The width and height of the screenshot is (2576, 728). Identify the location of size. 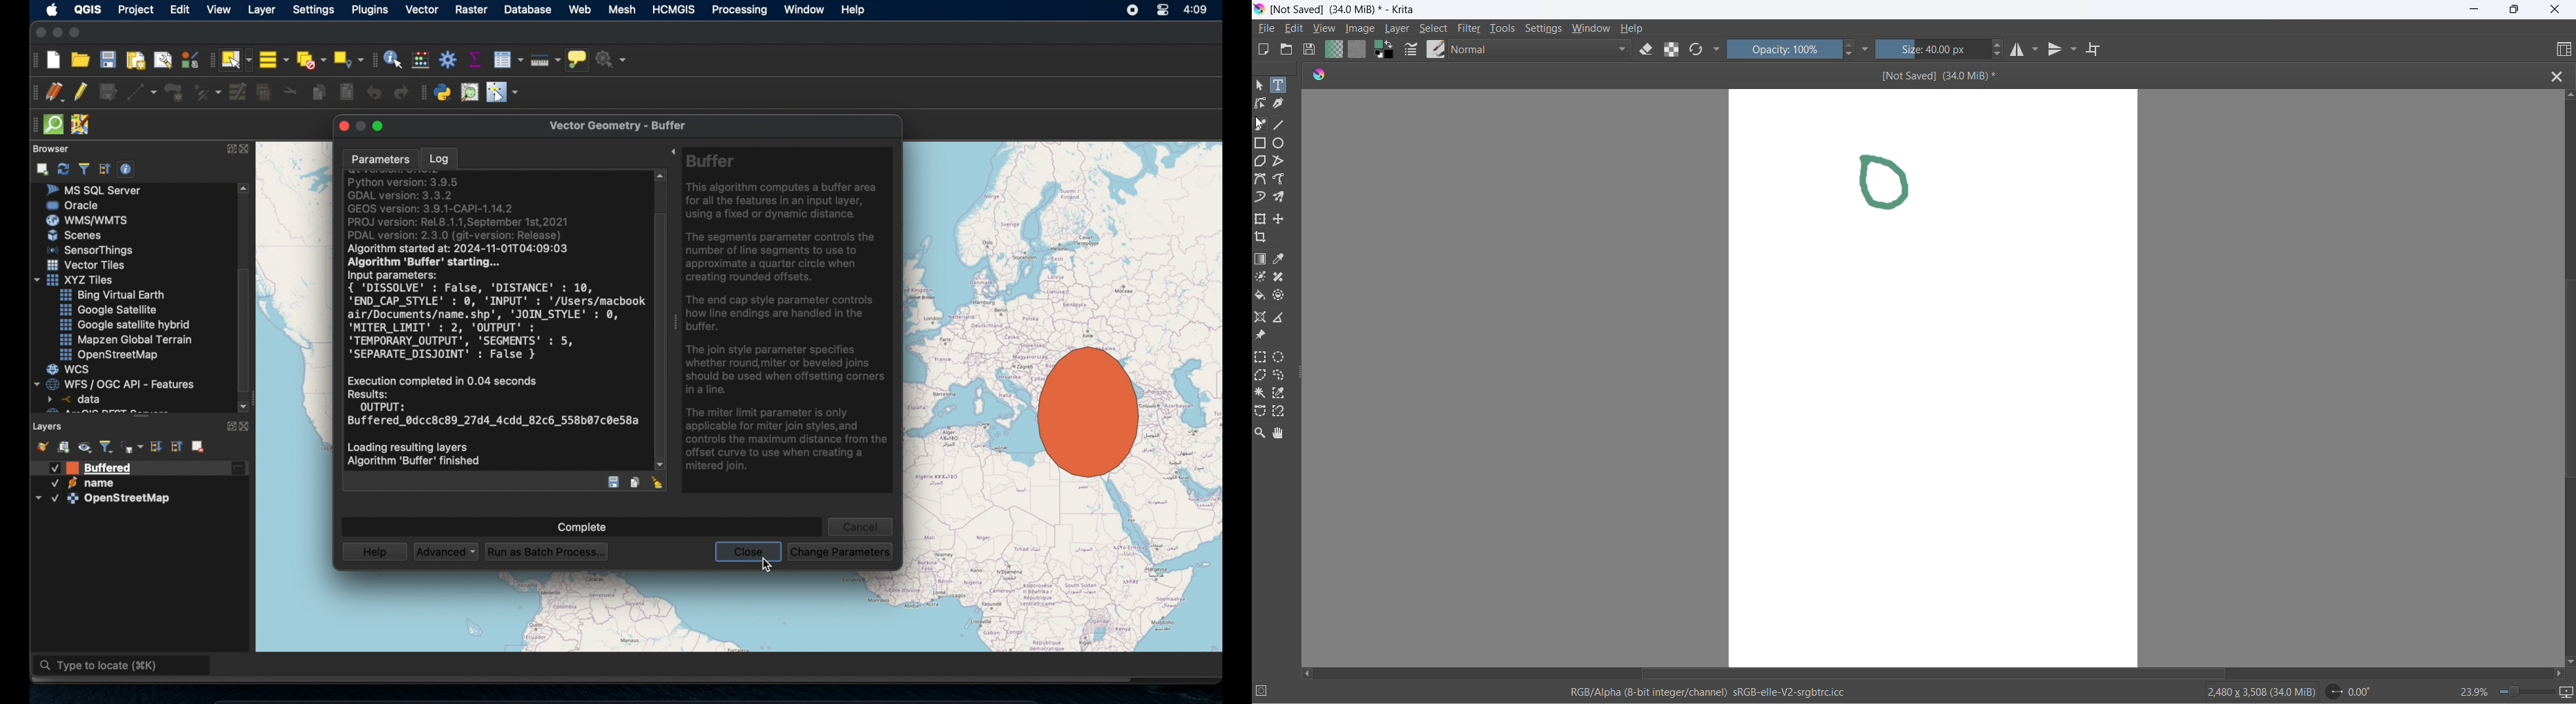
(1935, 49).